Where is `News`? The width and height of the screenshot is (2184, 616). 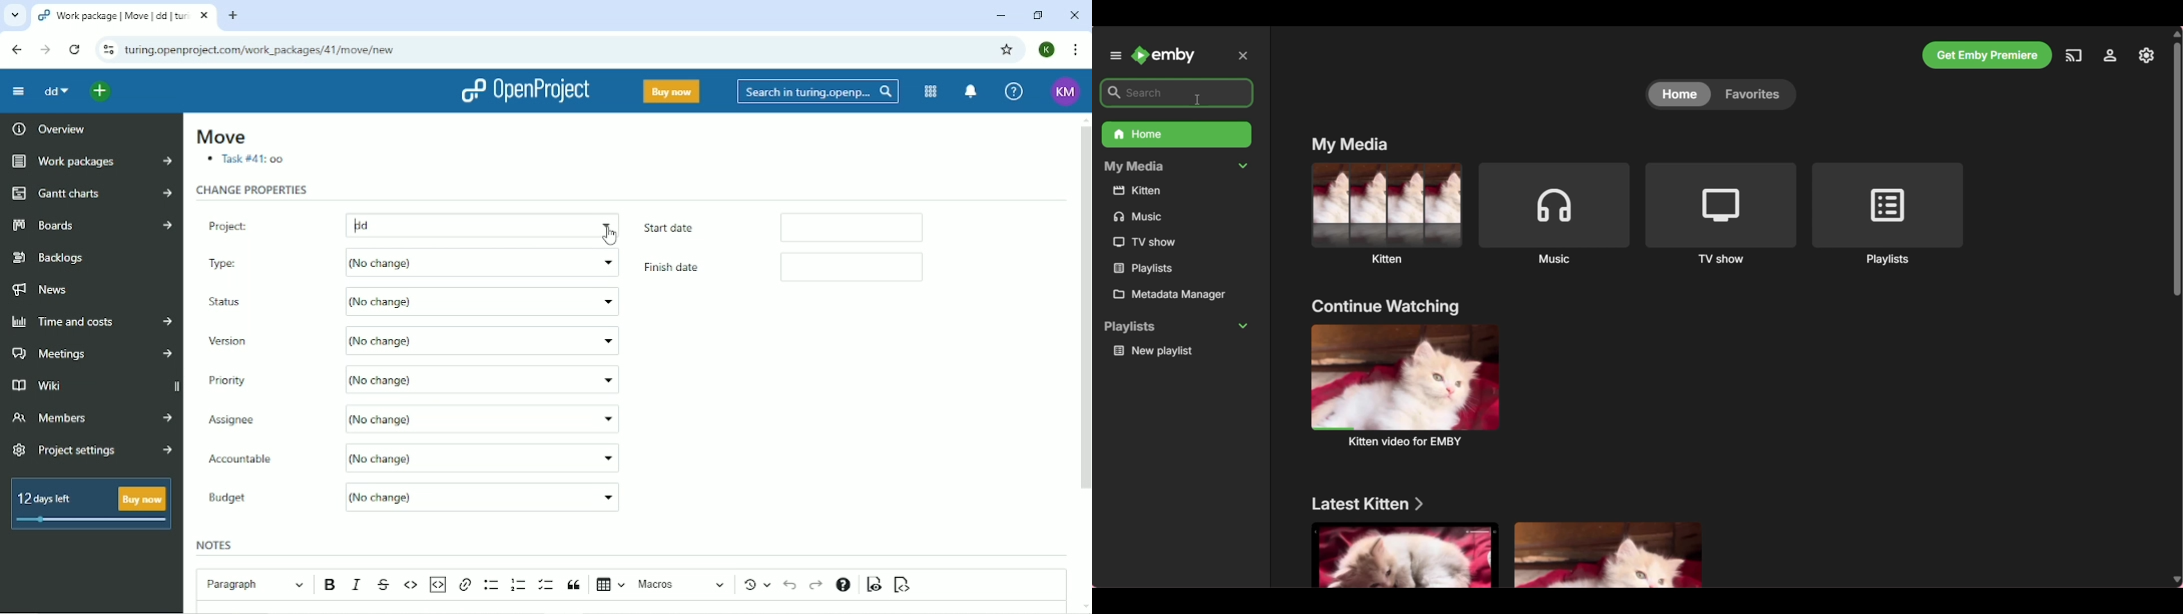
News is located at coordinates (49, 289).